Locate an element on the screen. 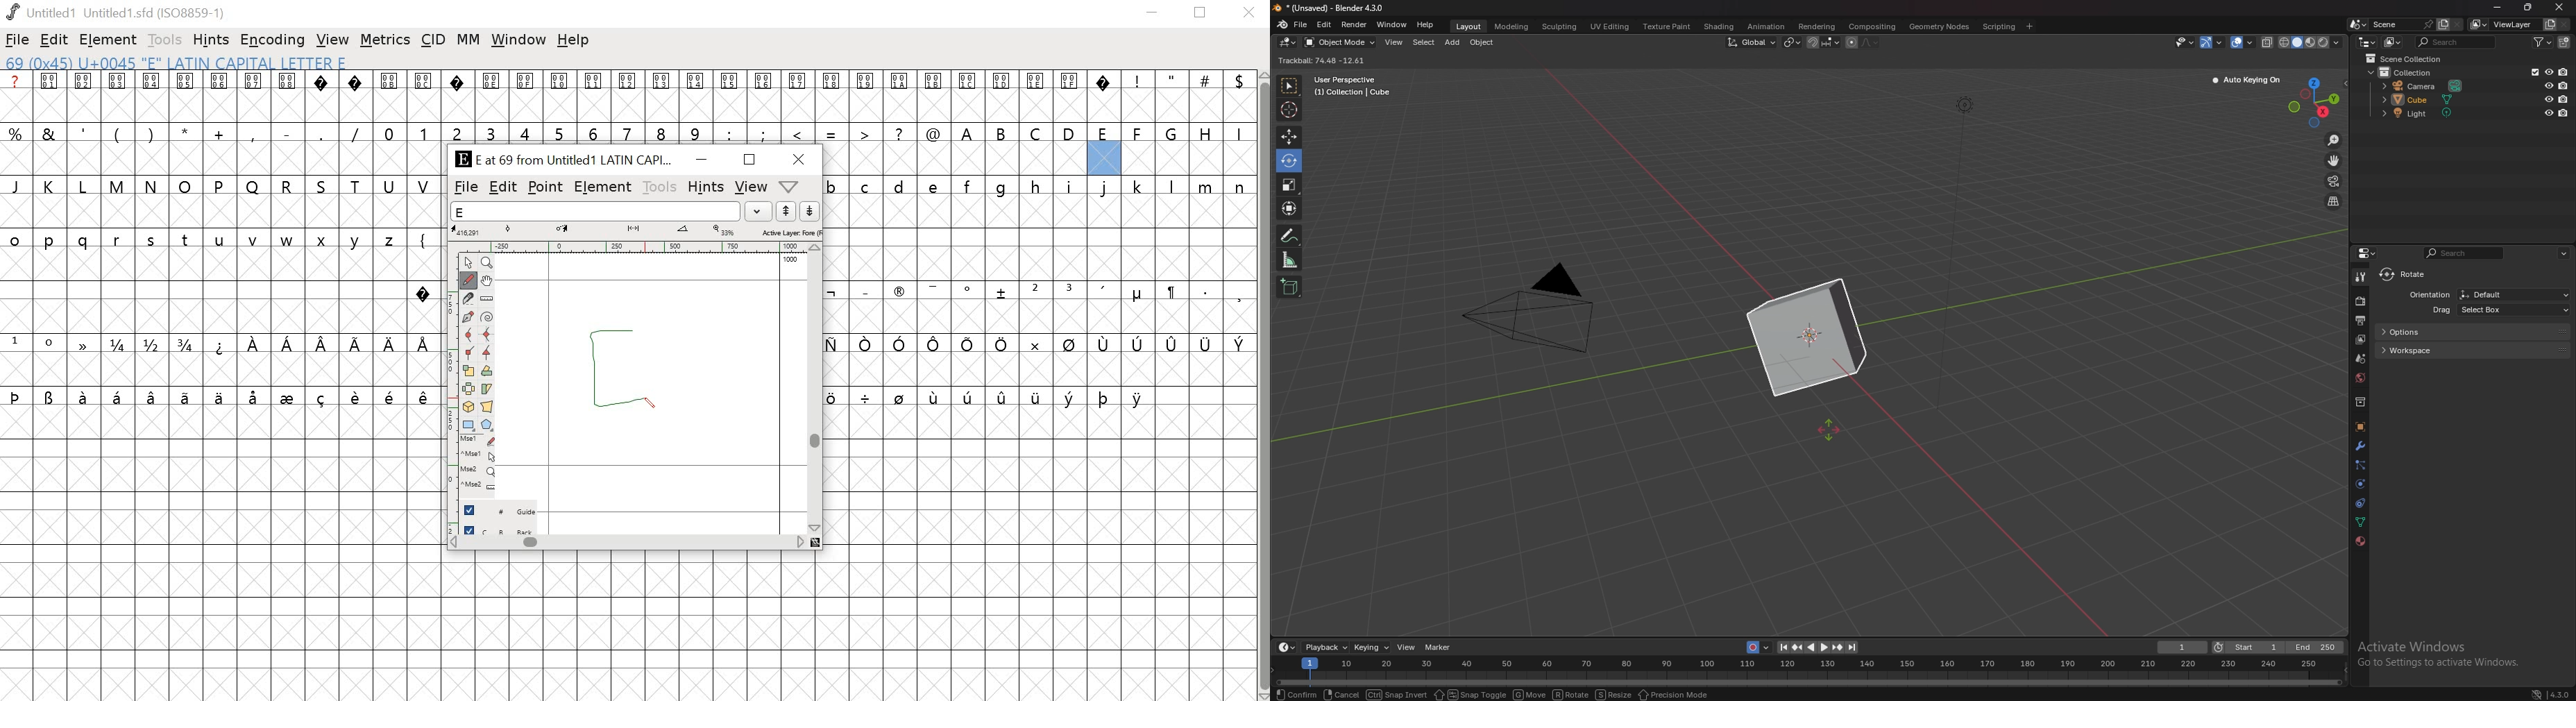 This screenshot has width=2576, height=728. Polygon/star is located at coordinates (485, 425).